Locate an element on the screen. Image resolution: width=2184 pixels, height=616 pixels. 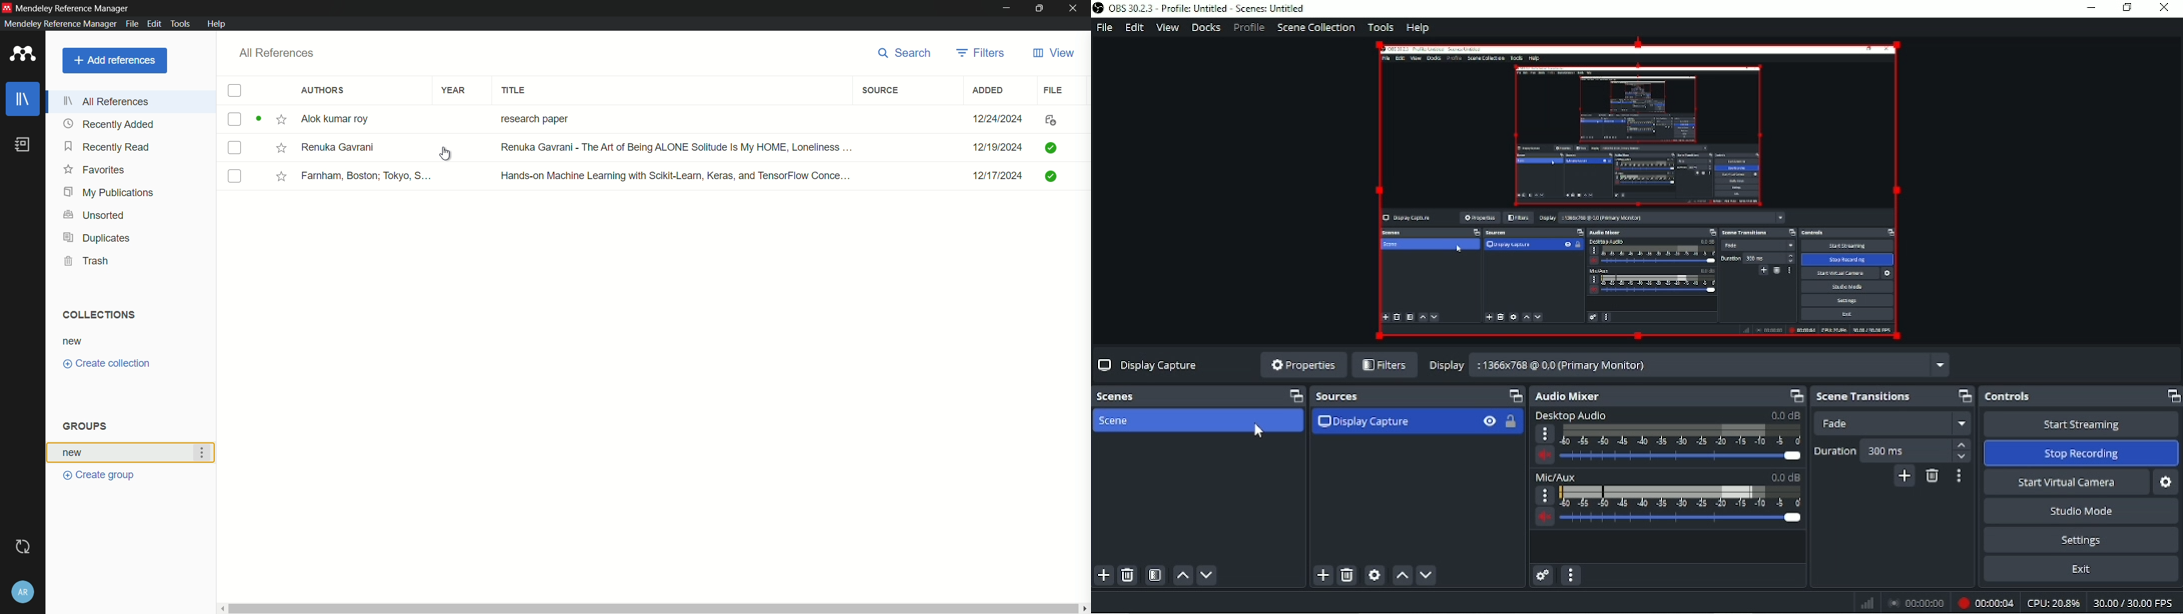
added is located at coordinates (989, 90).